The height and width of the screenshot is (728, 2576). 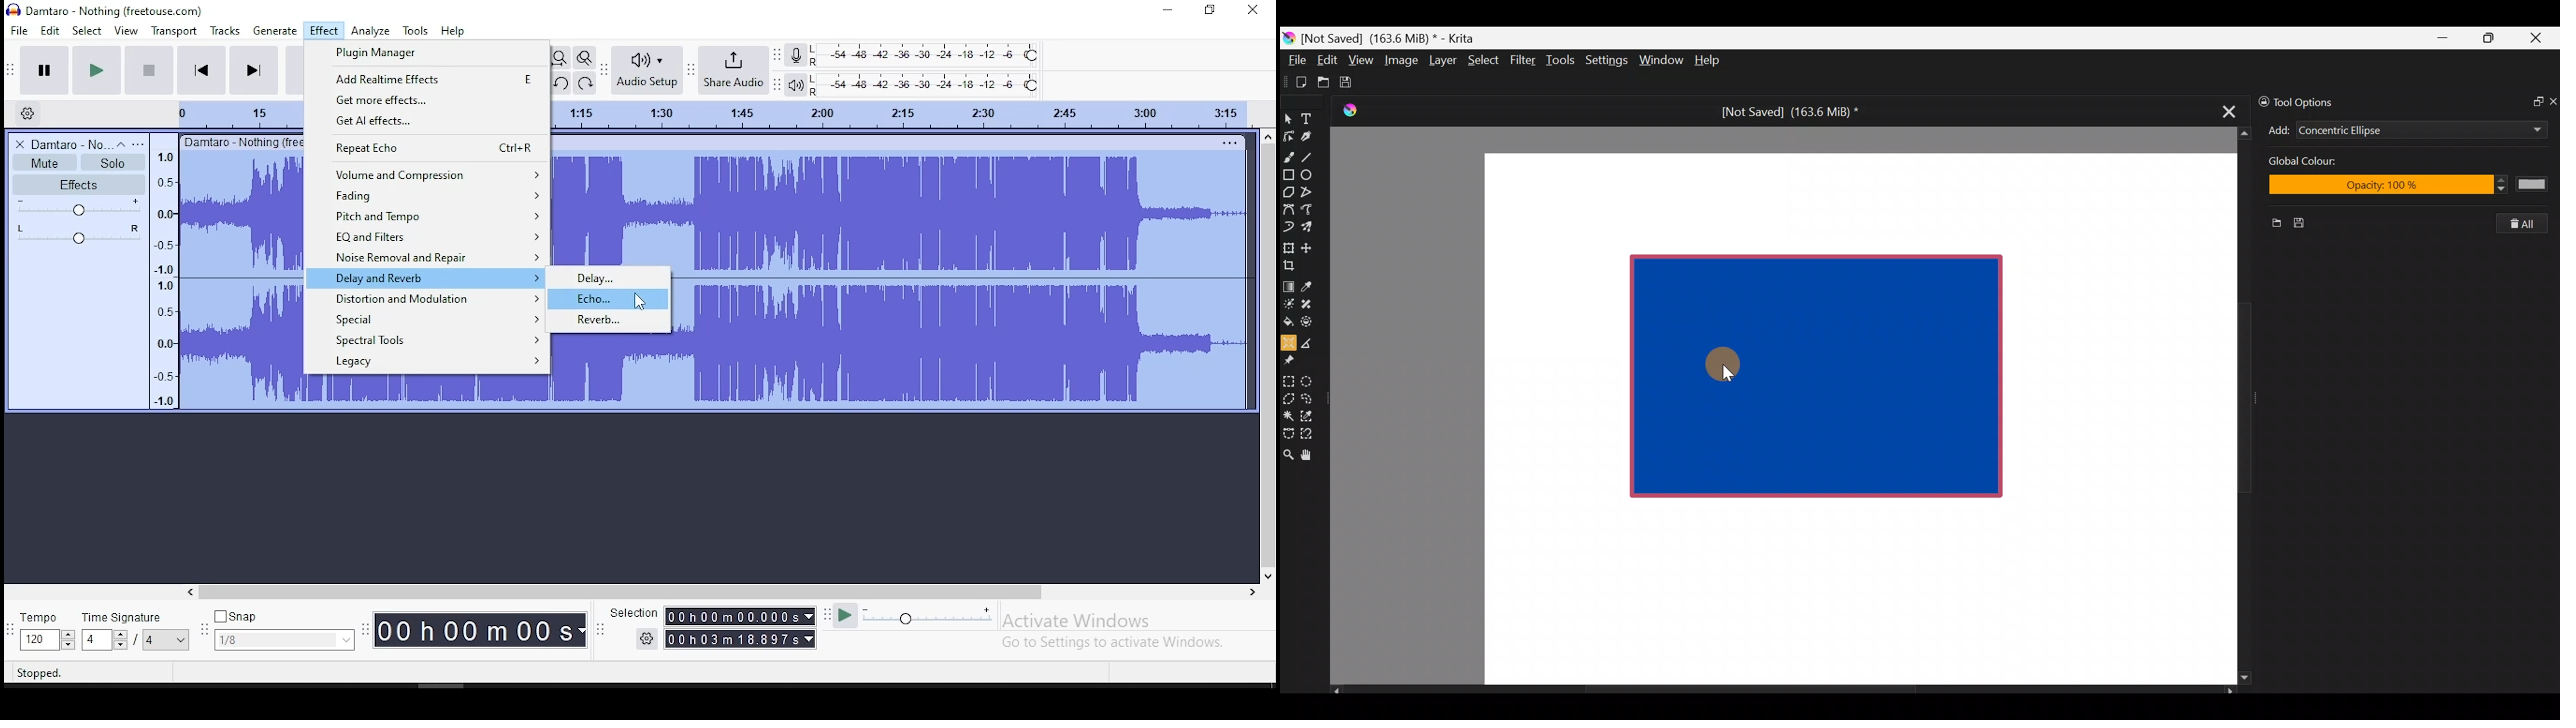 What do you see at coordinates (2316, 102) in the screenshot?
I see `Tool options` at bounding box center [2316, 102].